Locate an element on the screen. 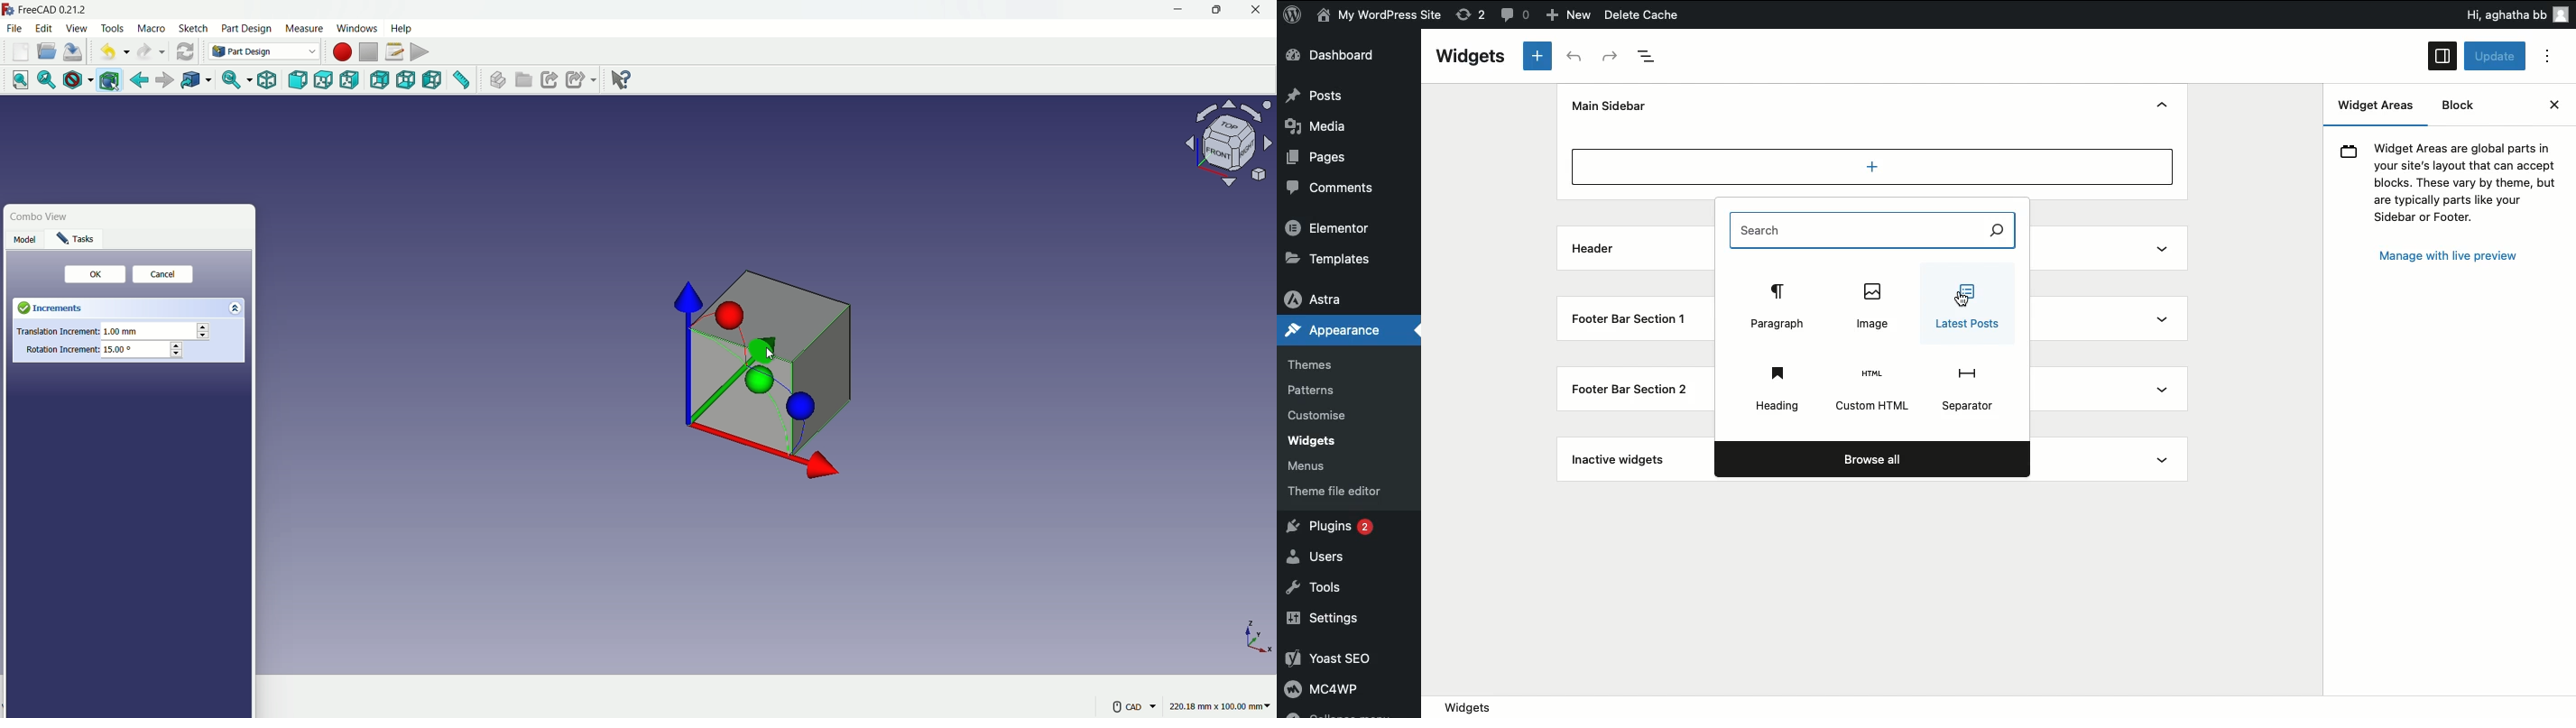 This screenshot has width=2576, height=728.  Yoast SEO  is located at coordinates (1342, 655).